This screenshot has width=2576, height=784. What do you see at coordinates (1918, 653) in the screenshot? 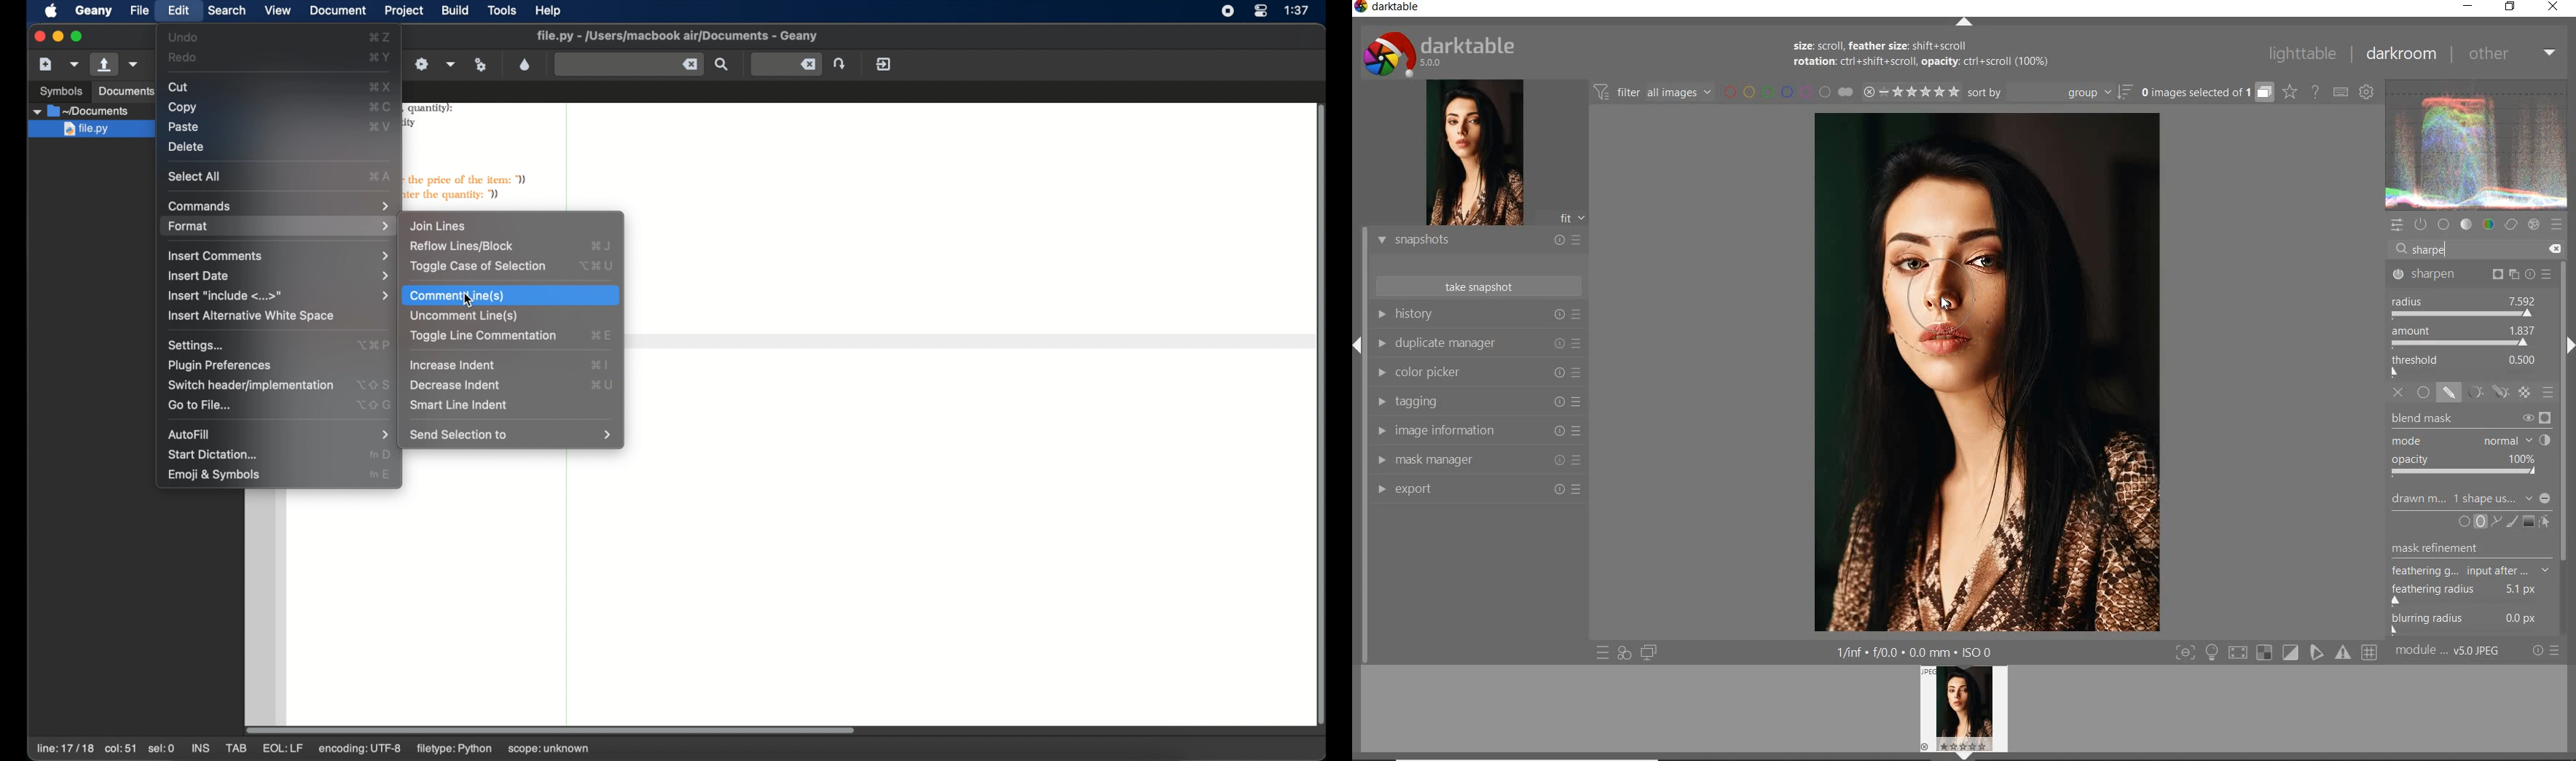
I see `other display information` at bounding box center [1918, 653].